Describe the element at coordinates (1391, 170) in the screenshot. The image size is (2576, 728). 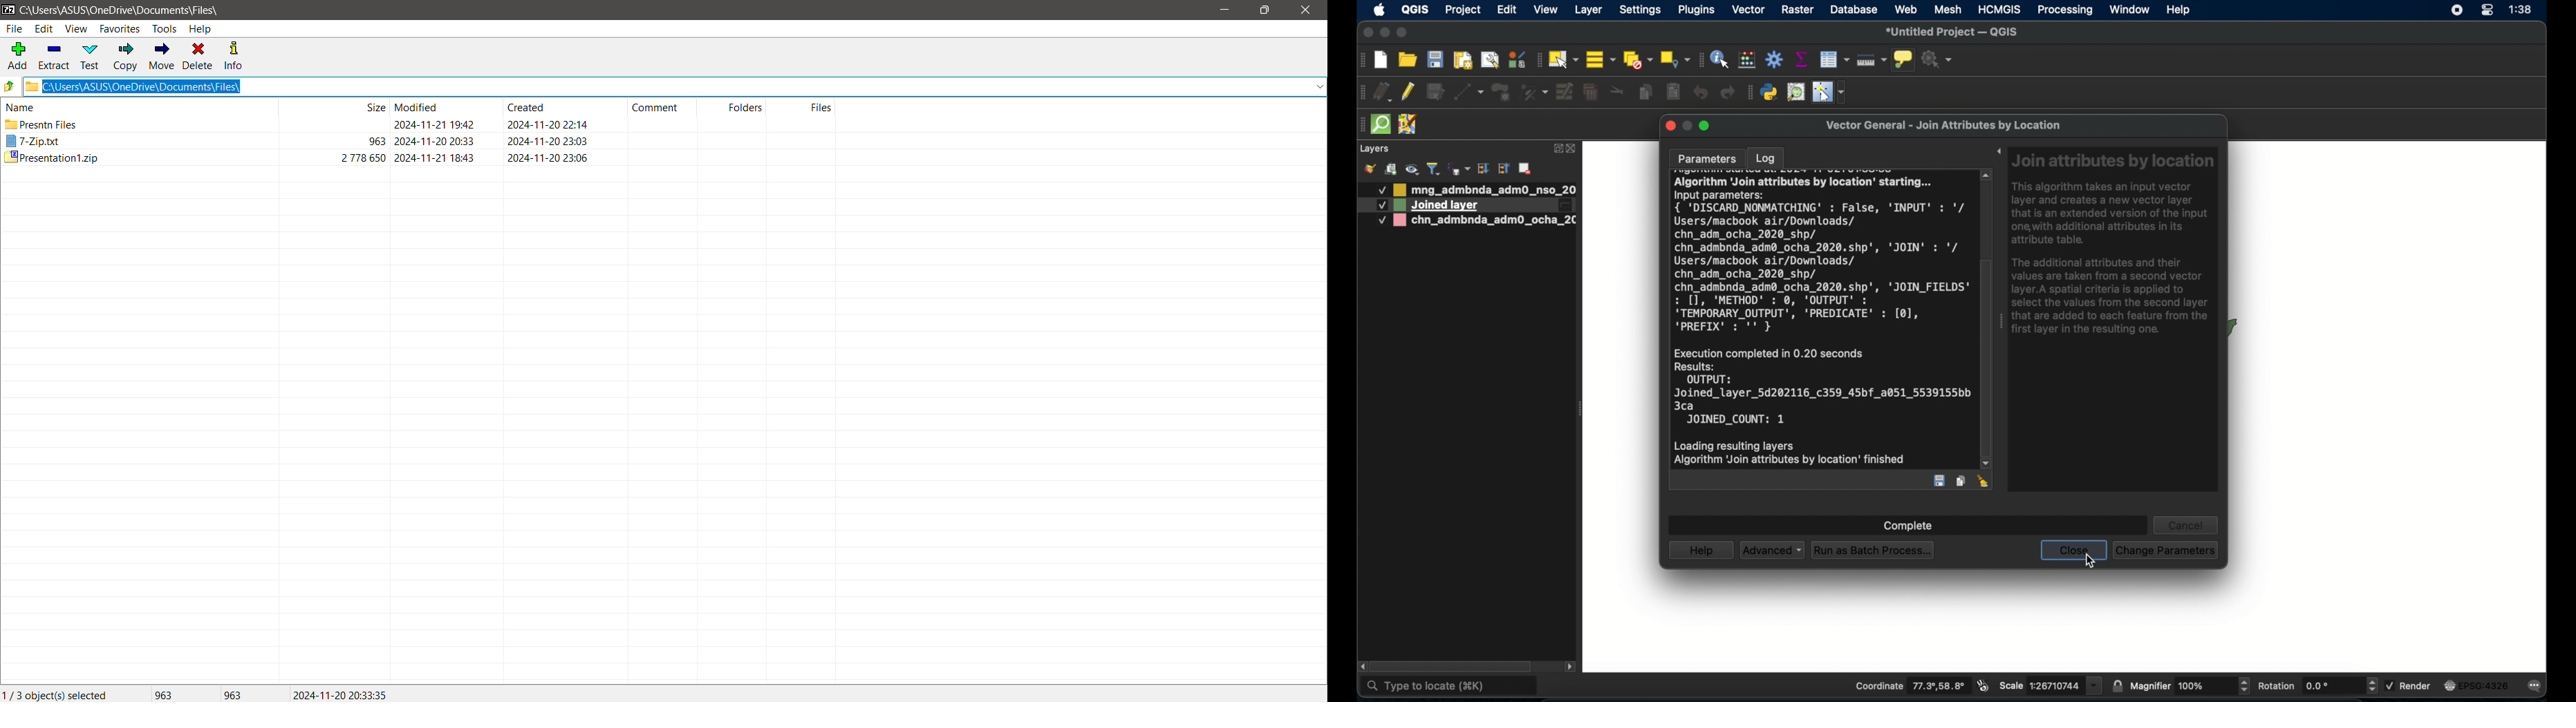
I see `add group` at that location.